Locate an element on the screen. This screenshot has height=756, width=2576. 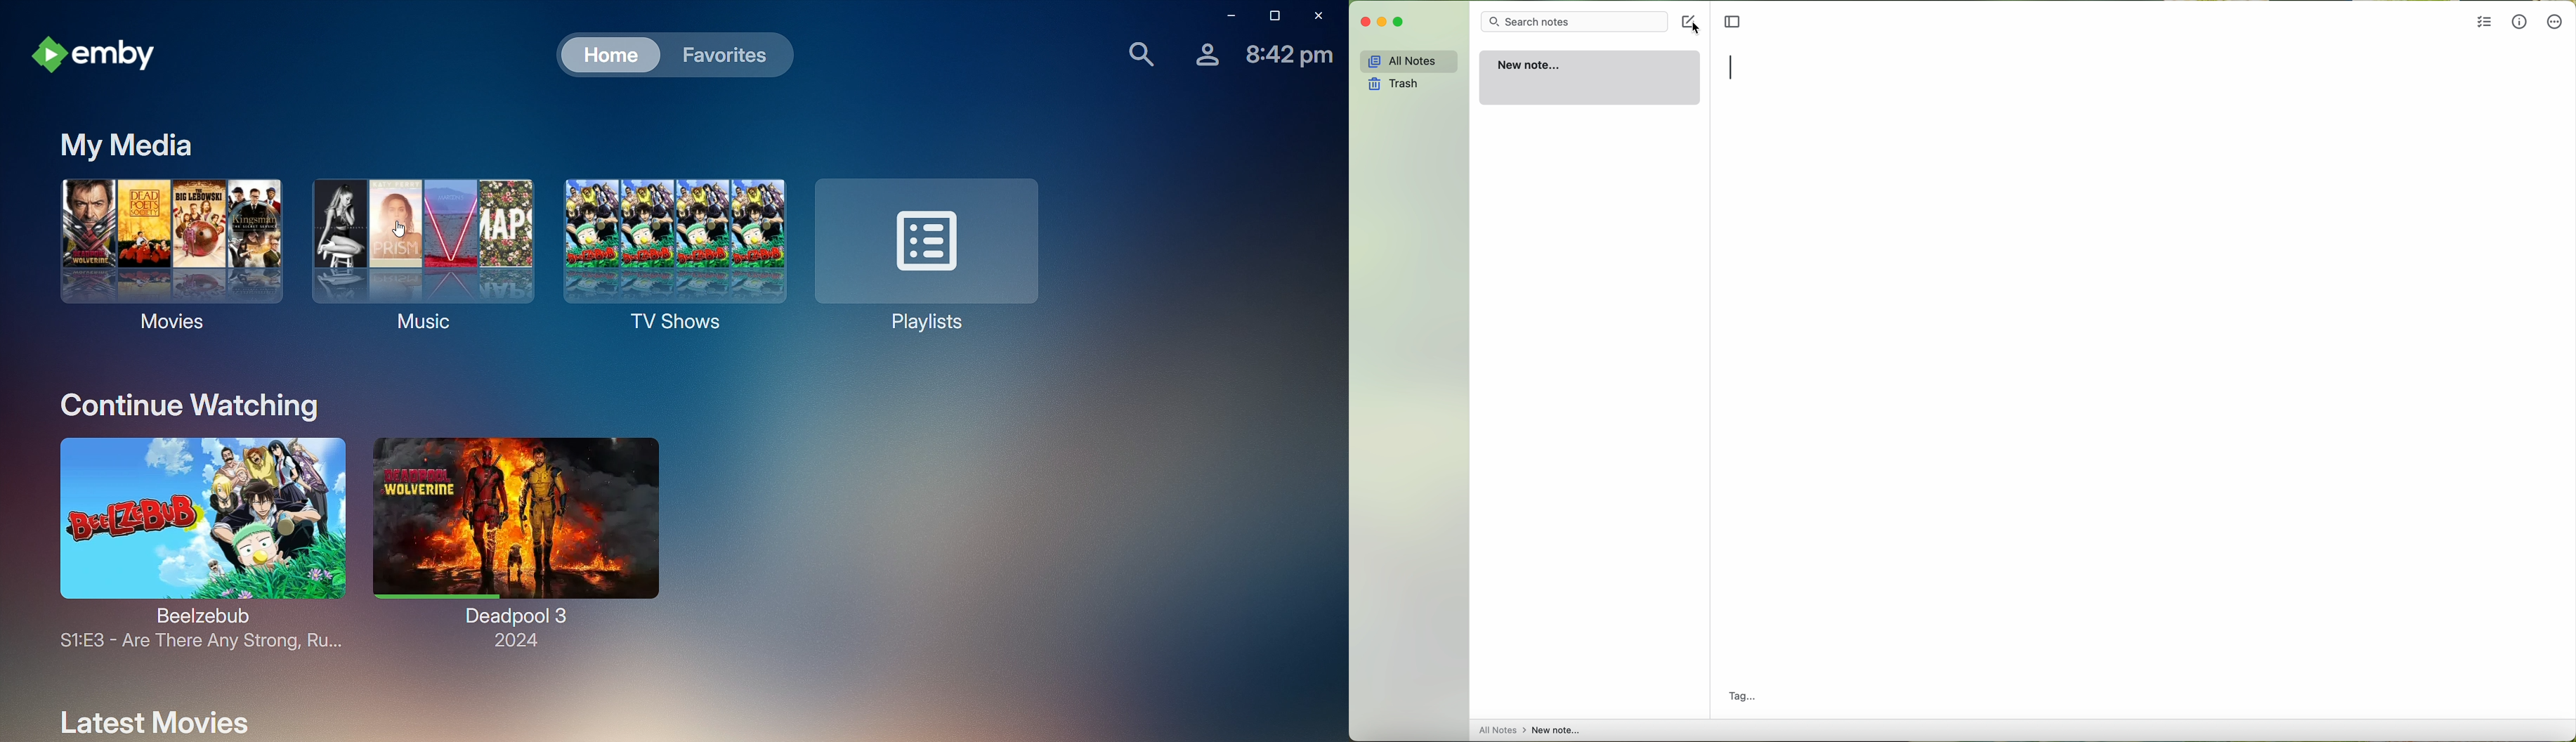
maximize Simplenote is located at coordinates (1398, 22).